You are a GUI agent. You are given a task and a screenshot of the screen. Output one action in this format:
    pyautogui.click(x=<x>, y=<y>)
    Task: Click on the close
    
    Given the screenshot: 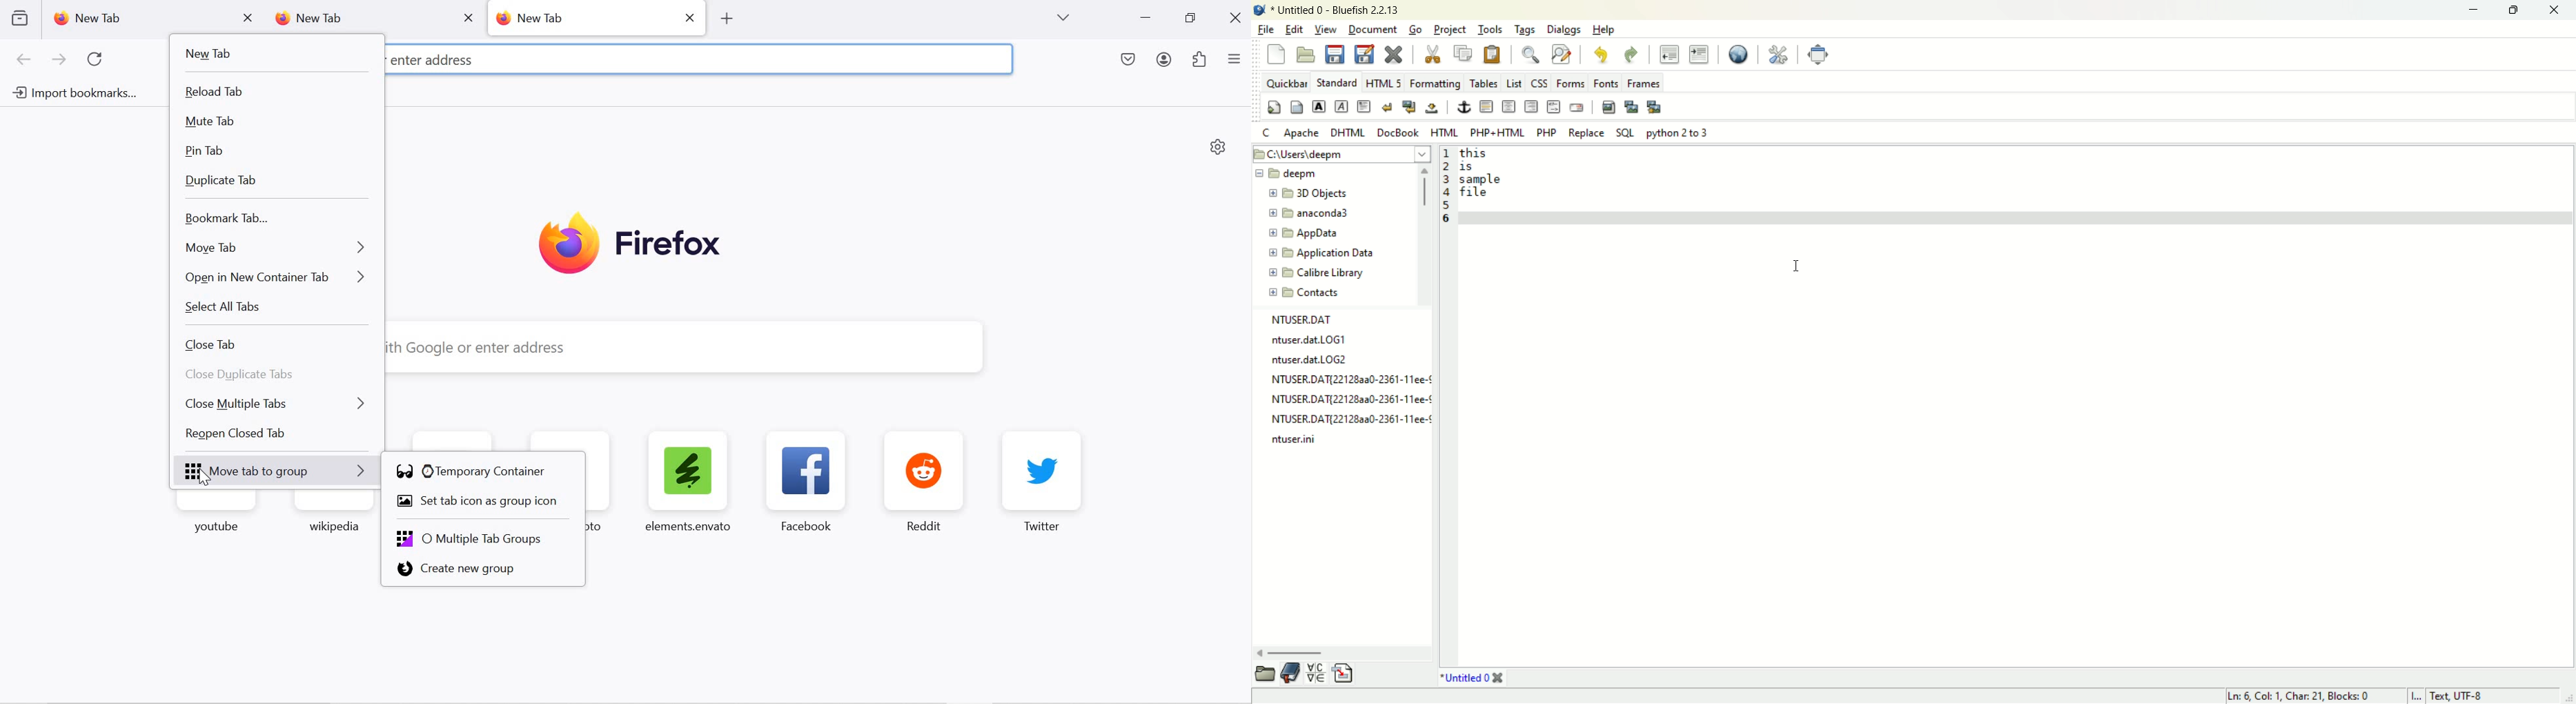 What is the action you would take?
    pyautogui.click(x=1238, y=16)
    